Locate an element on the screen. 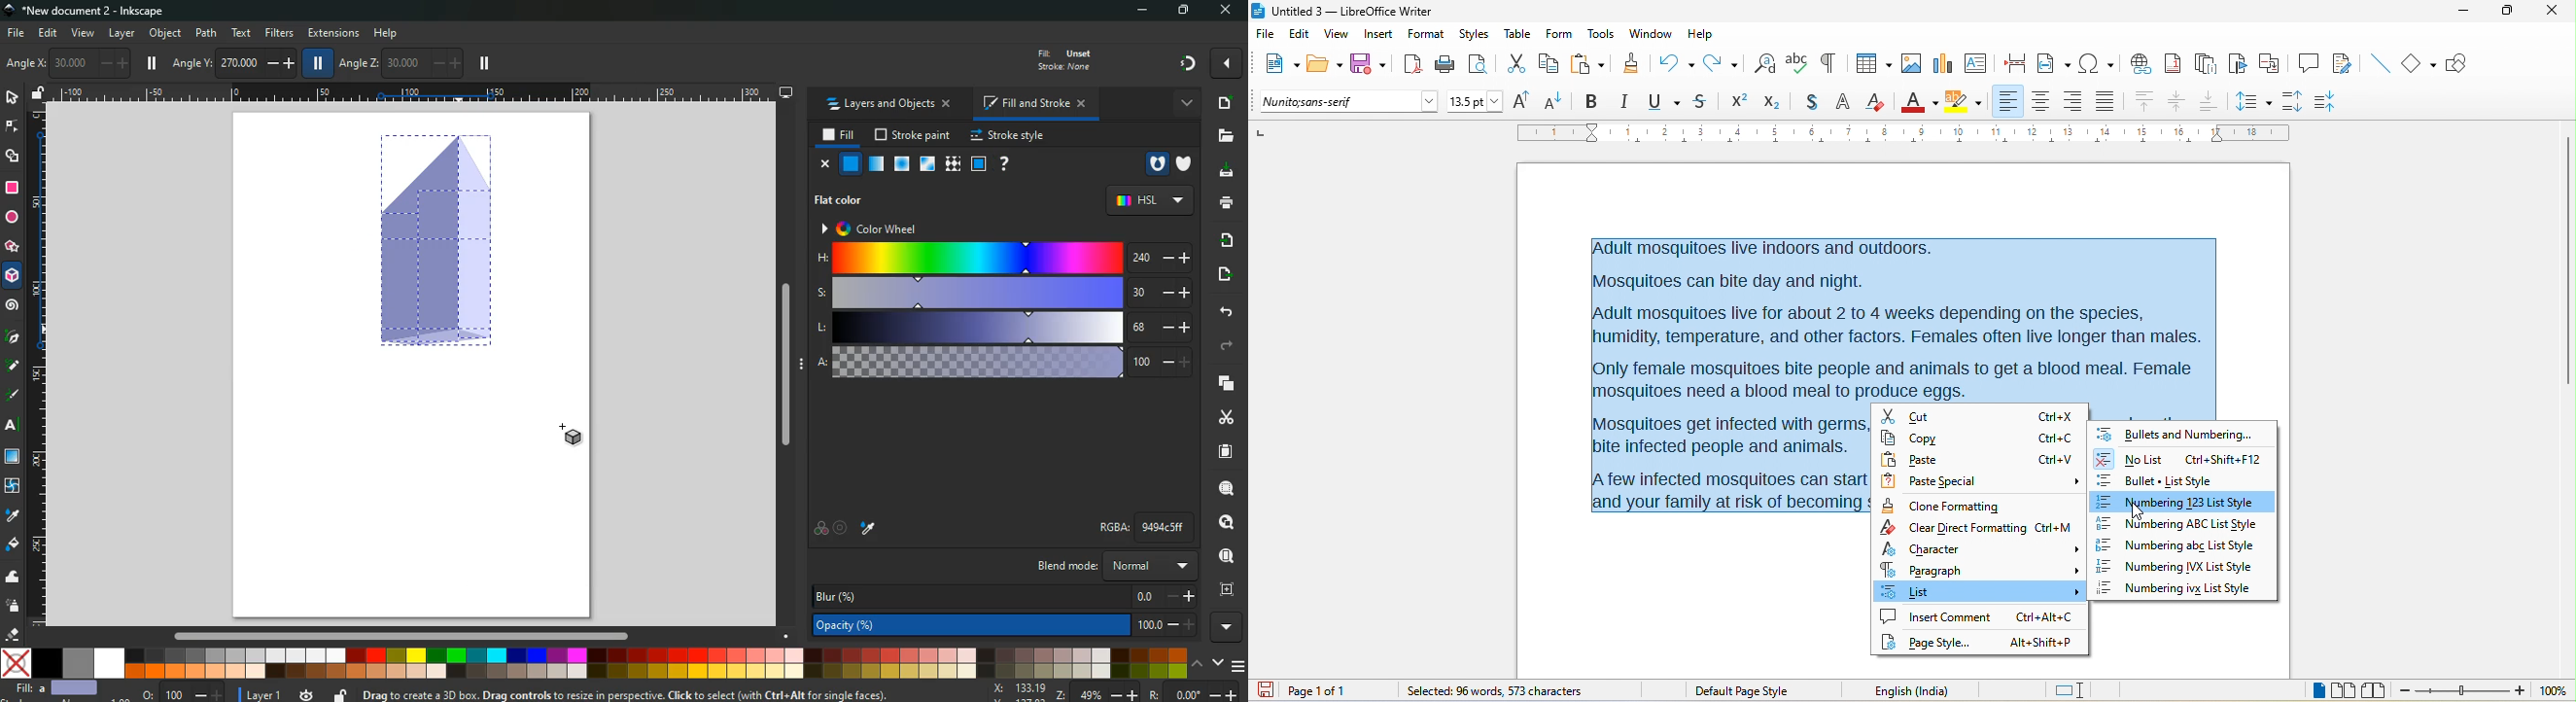  default page style is located at coordinates (1743, 690).